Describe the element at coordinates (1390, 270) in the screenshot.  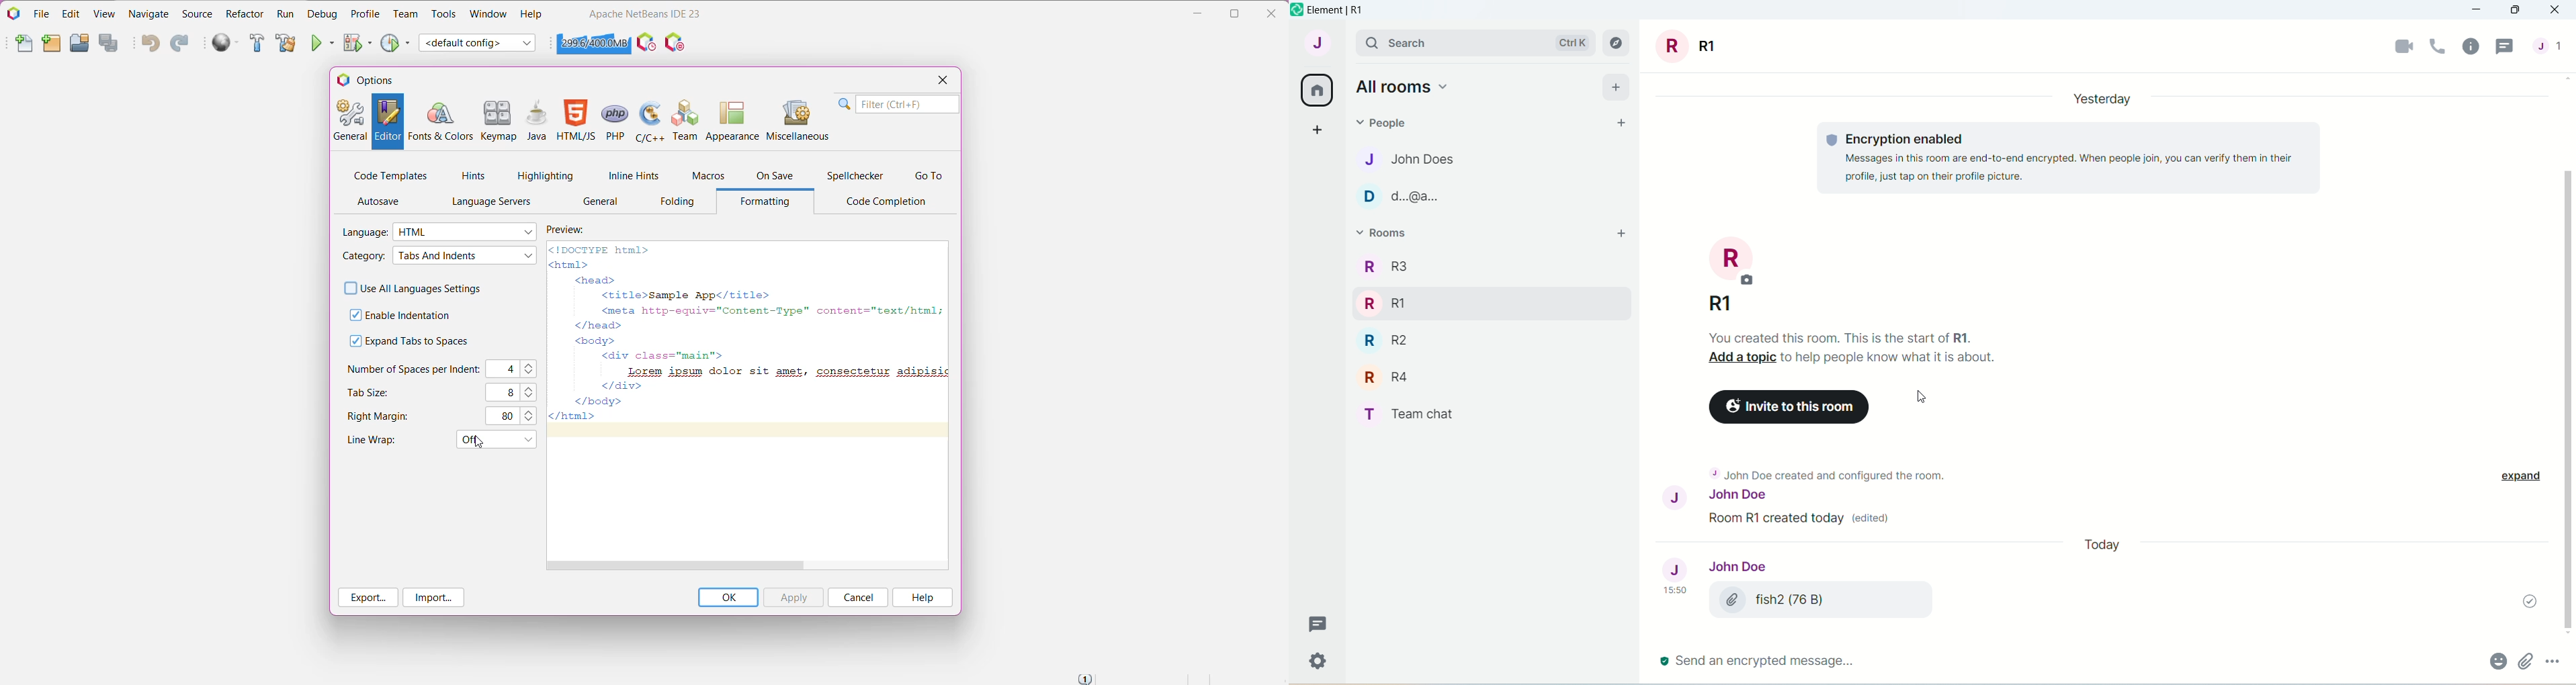
I see `R3` at that location.